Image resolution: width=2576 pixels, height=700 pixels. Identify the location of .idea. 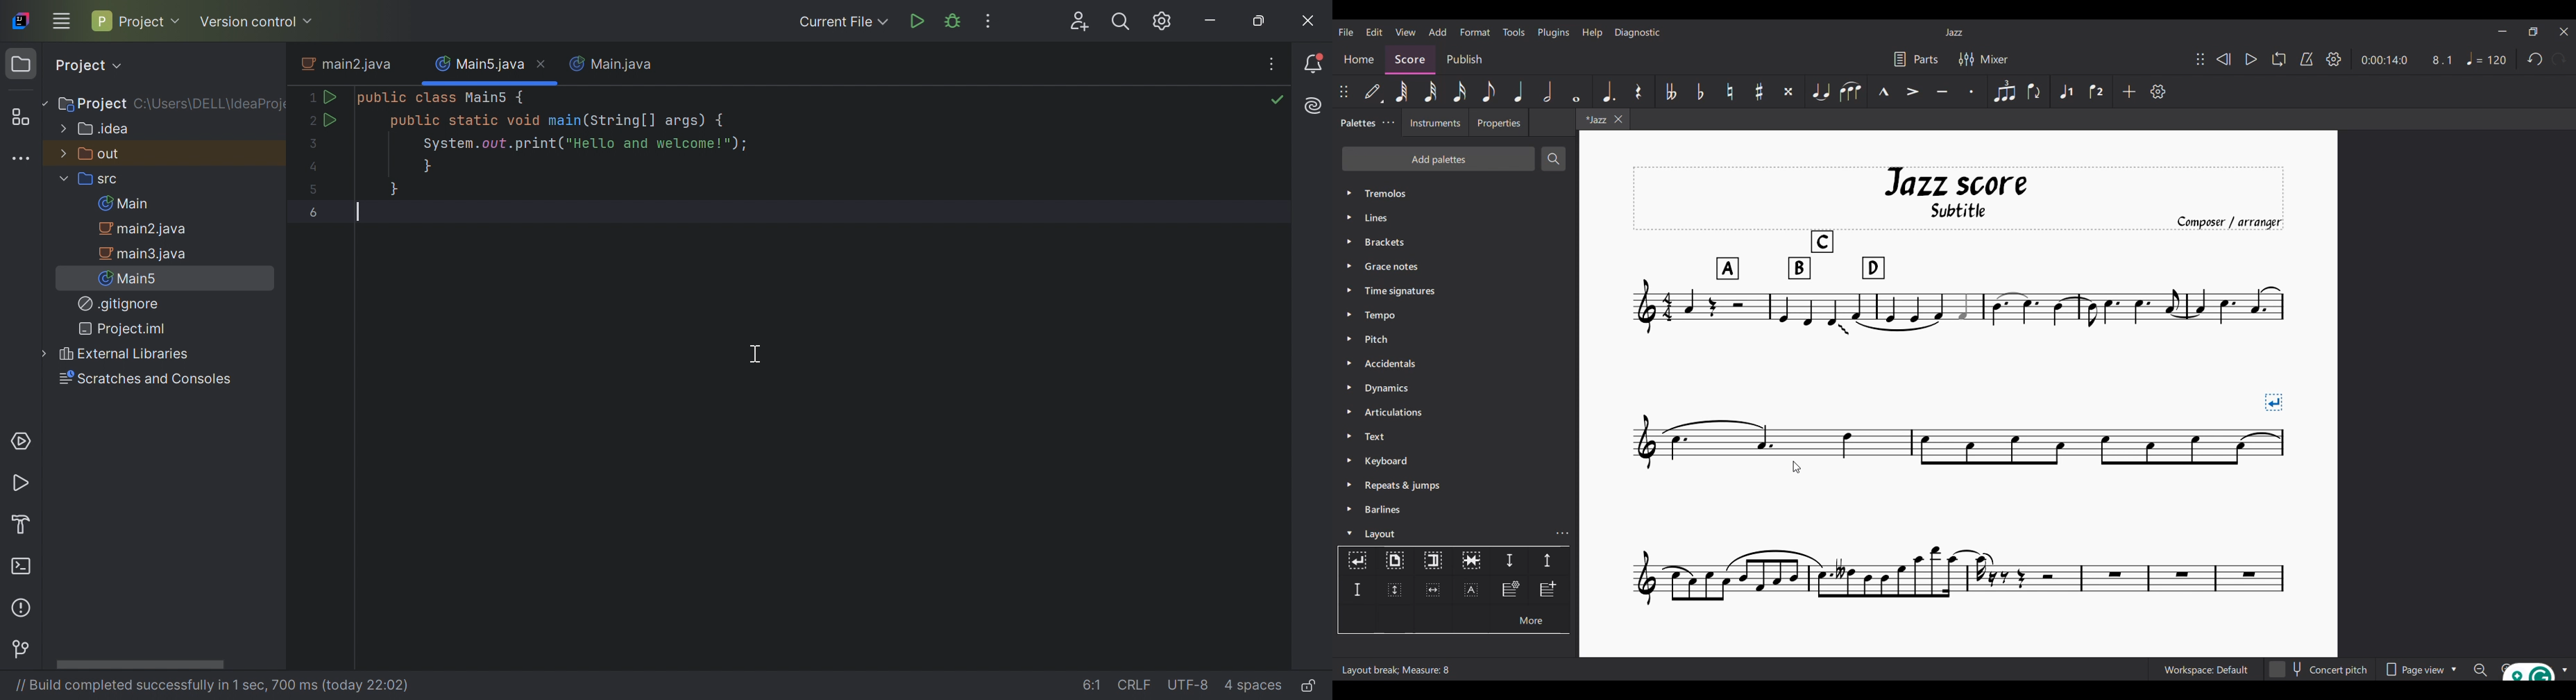
(96, 129).